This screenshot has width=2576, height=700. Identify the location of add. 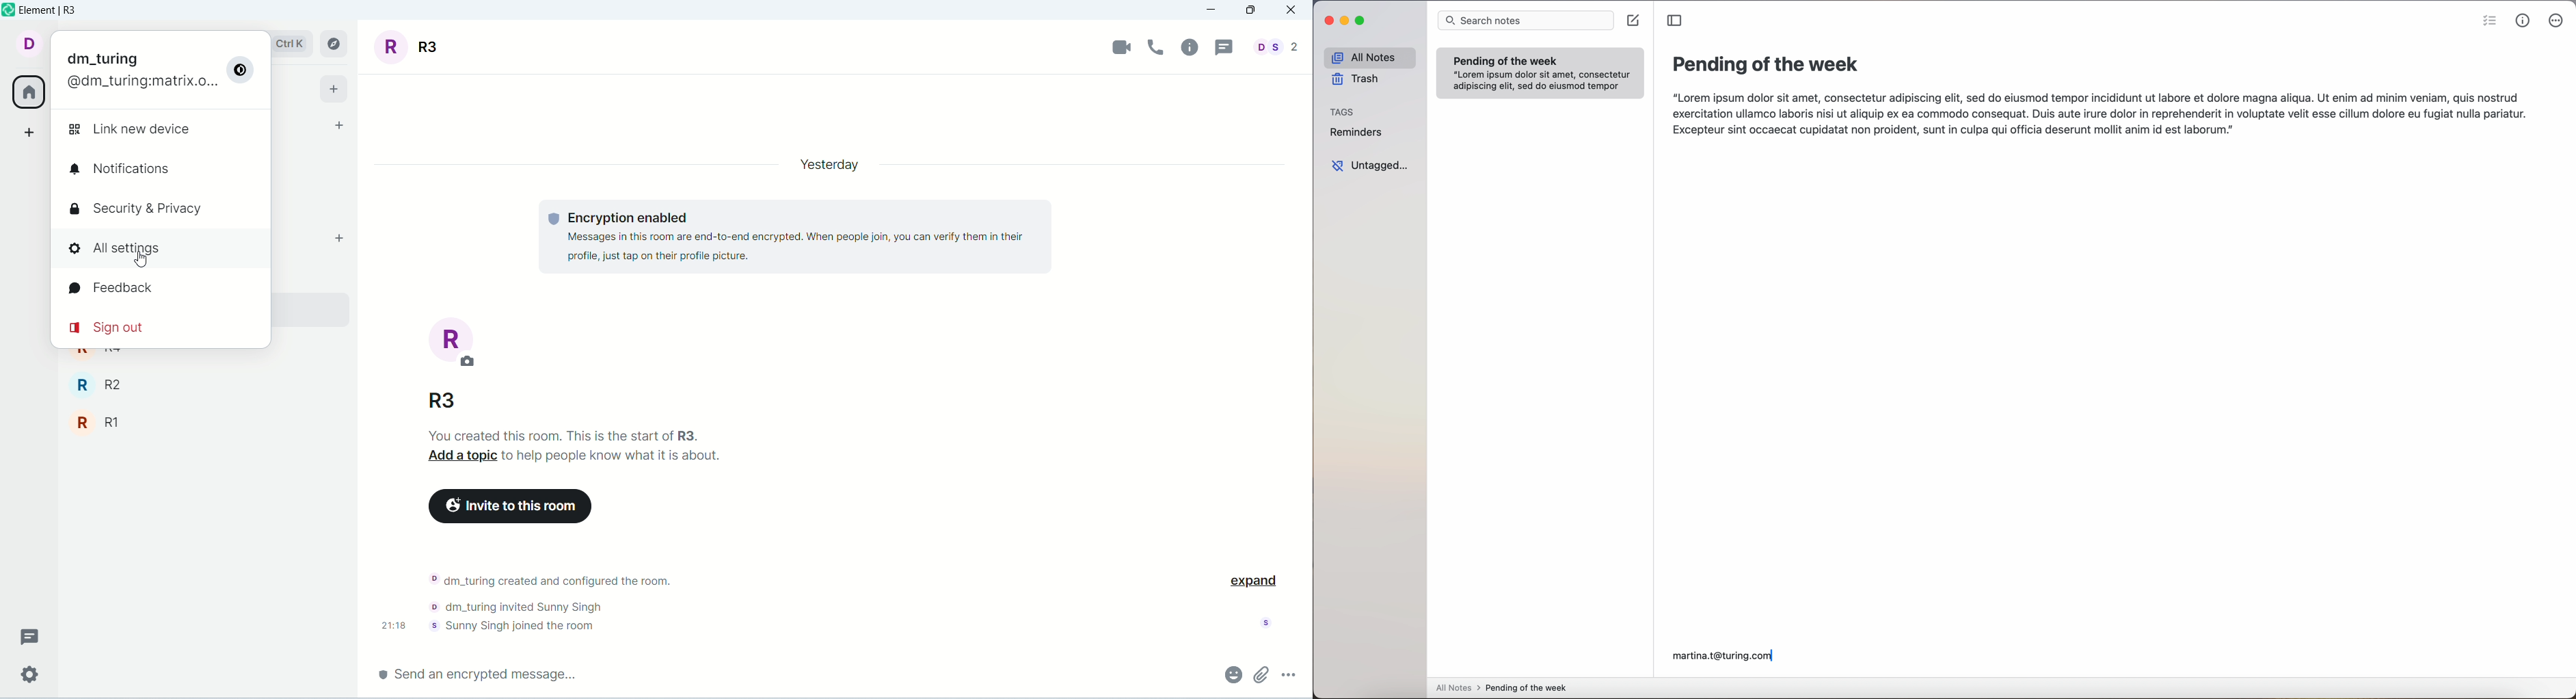
(333, 88).